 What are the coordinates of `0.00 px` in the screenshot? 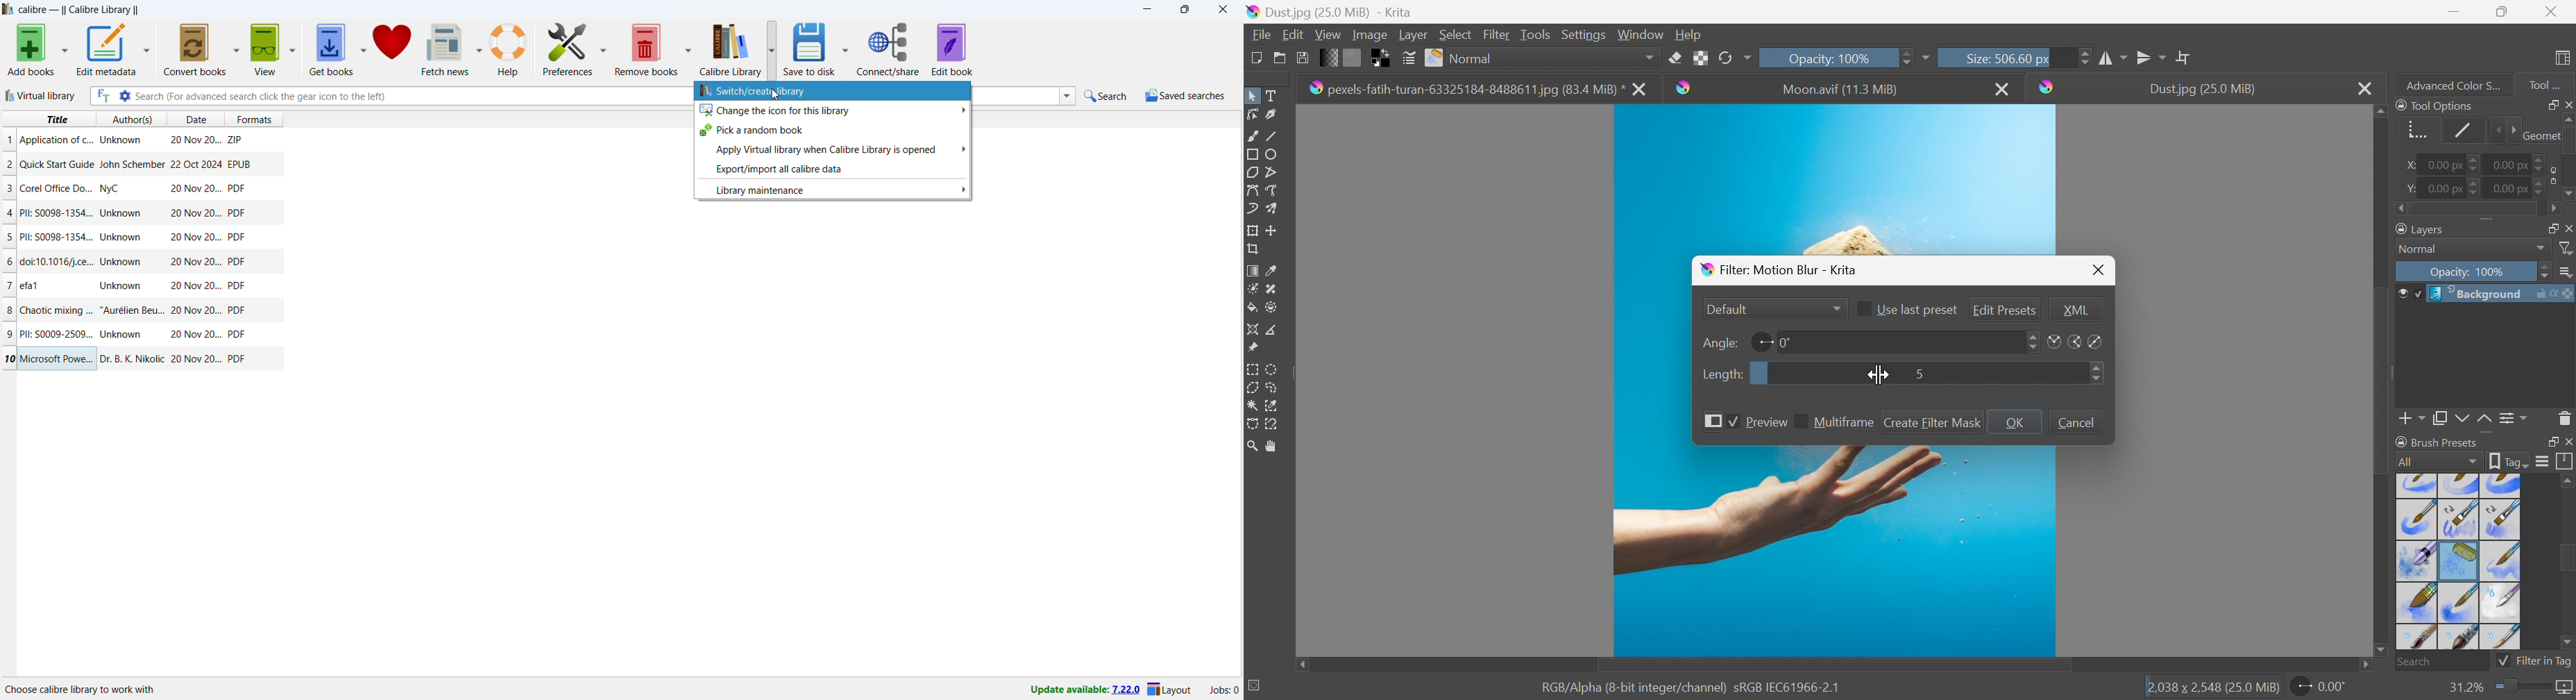 It's located at (2509, 189).